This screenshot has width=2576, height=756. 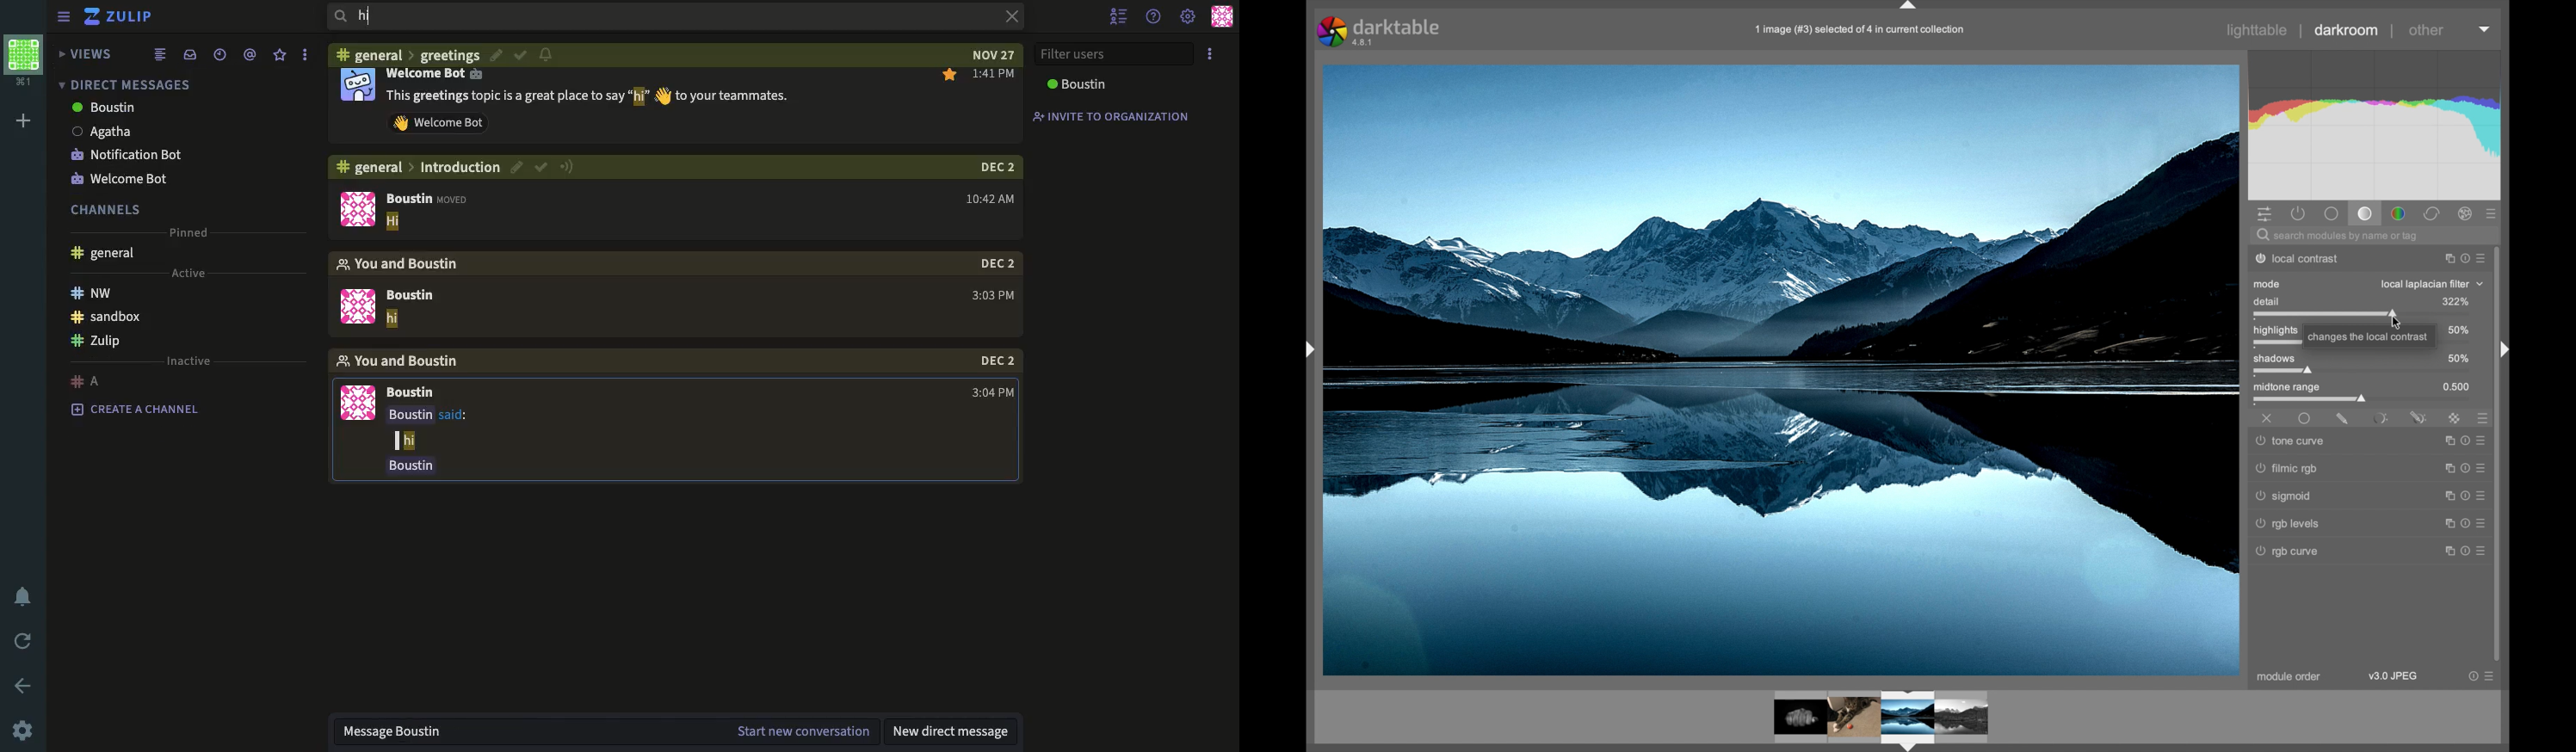 What do you see at coordinates (2305, 418) in the screenshot?
I see `uniformly` at bounding box center [2305, 418].